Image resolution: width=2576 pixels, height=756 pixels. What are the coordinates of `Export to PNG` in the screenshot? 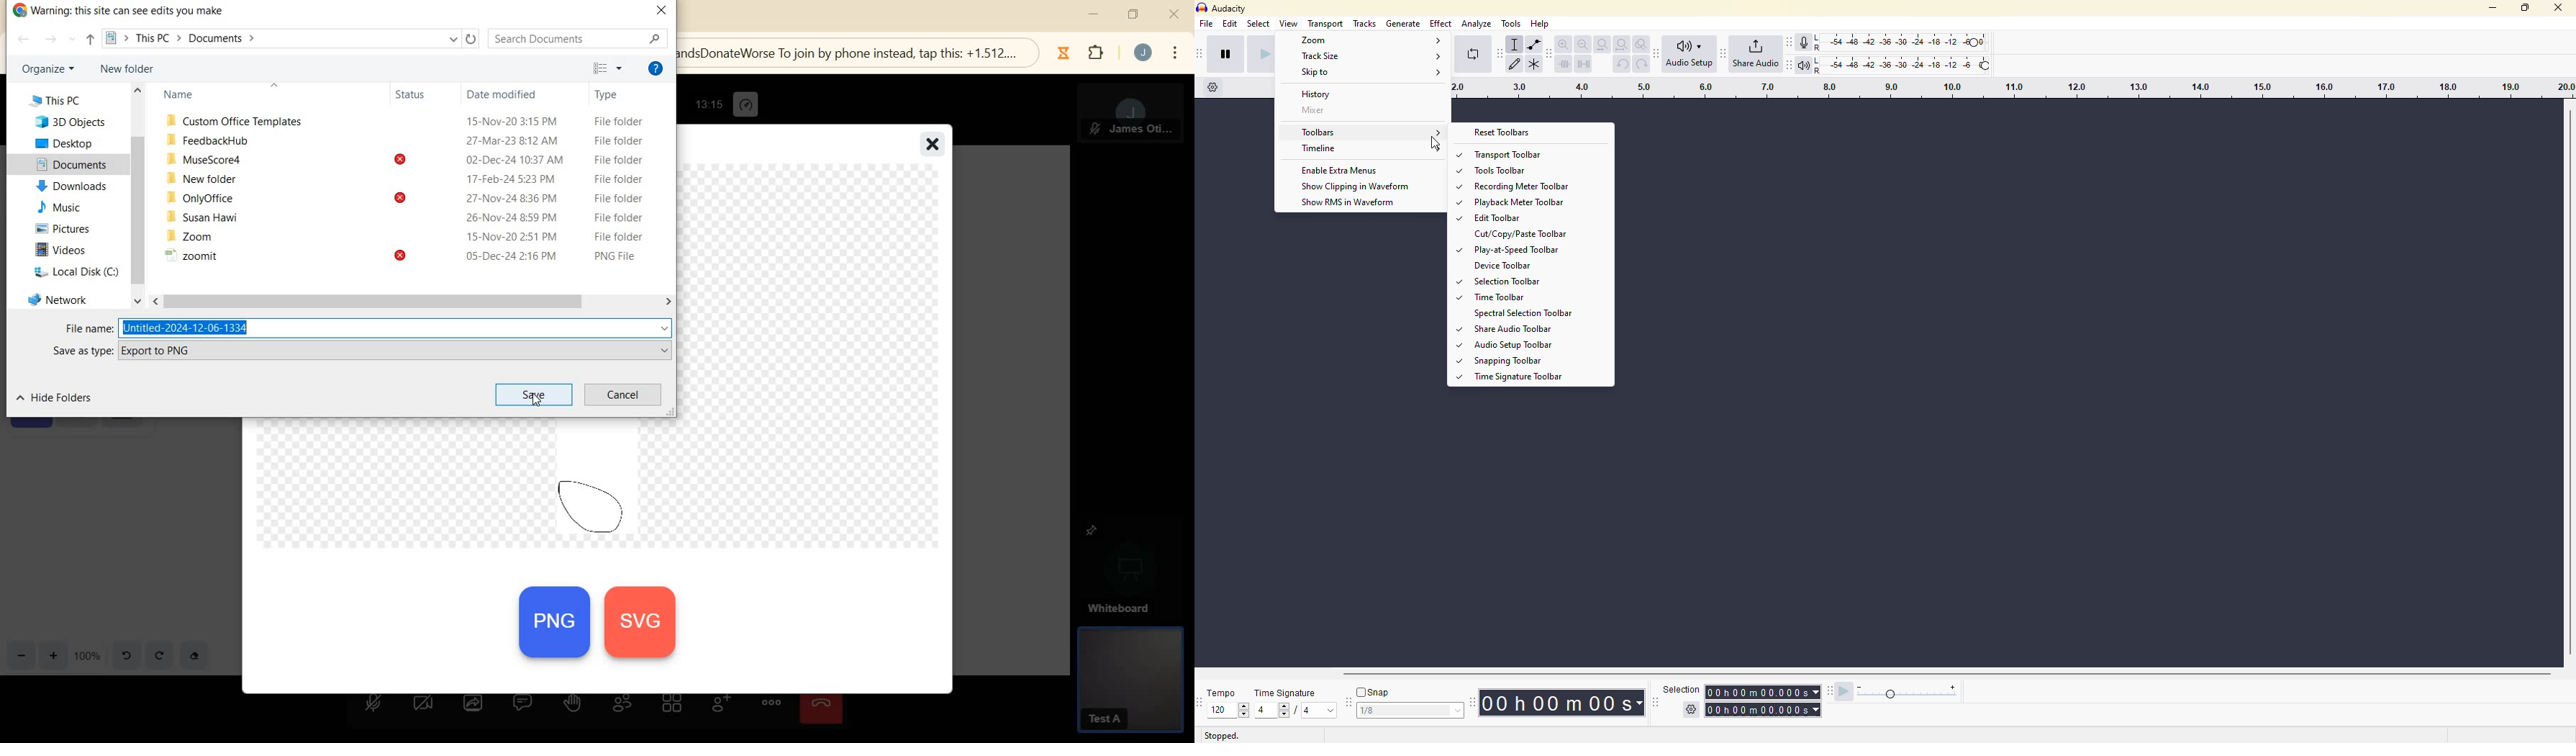 It's located at (181, 349).